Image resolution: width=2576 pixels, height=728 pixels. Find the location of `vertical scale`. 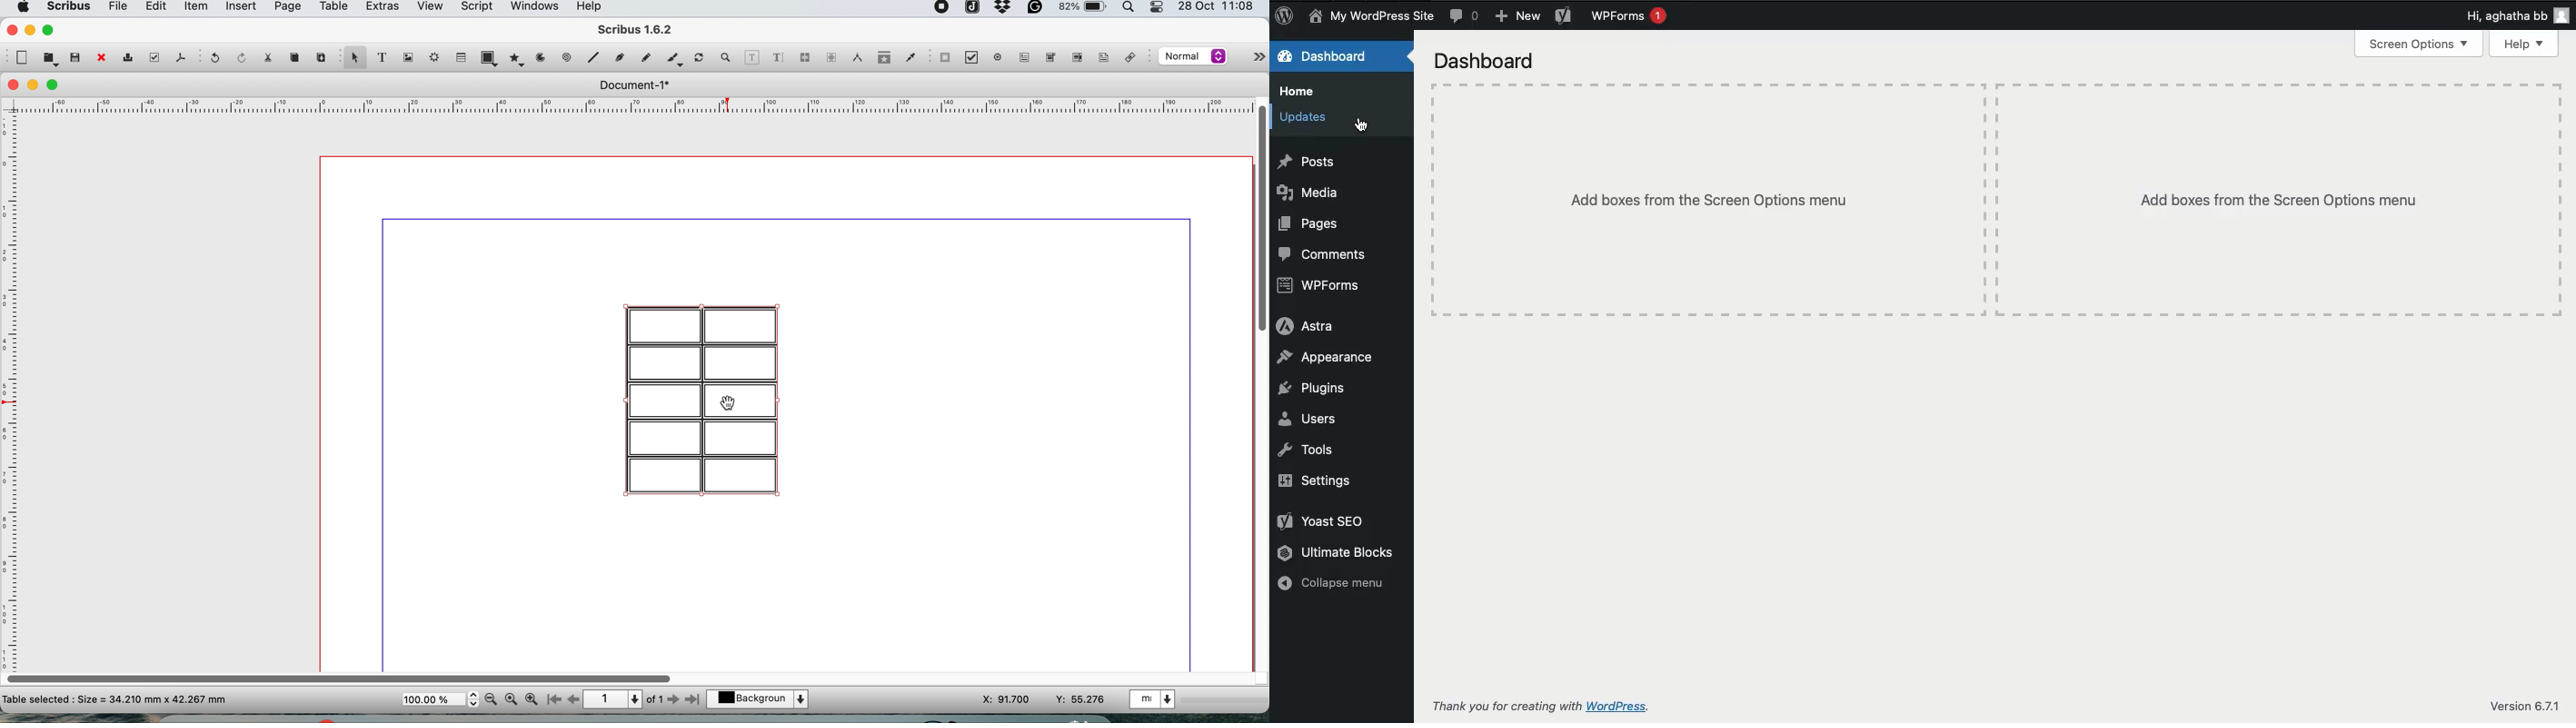

vertical scale is located at coordinates (12, 381).